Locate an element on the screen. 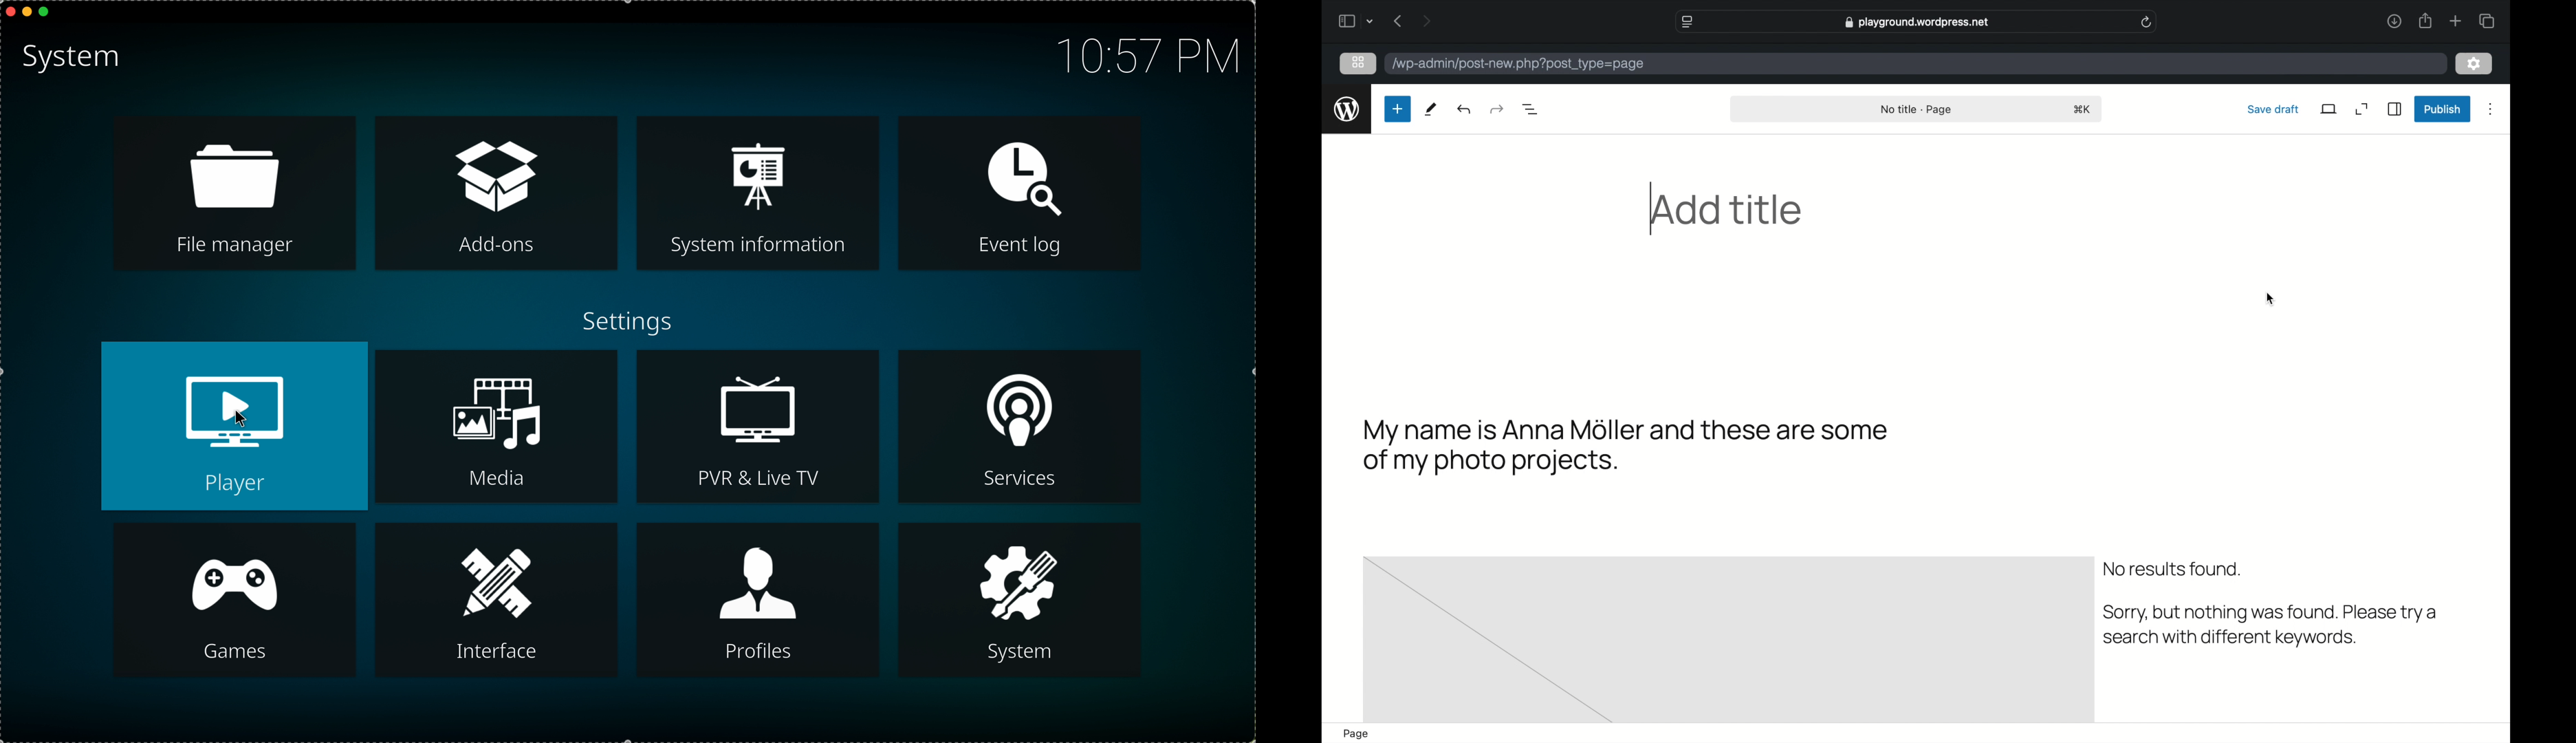  cursor is located at coordinates (238, 420).